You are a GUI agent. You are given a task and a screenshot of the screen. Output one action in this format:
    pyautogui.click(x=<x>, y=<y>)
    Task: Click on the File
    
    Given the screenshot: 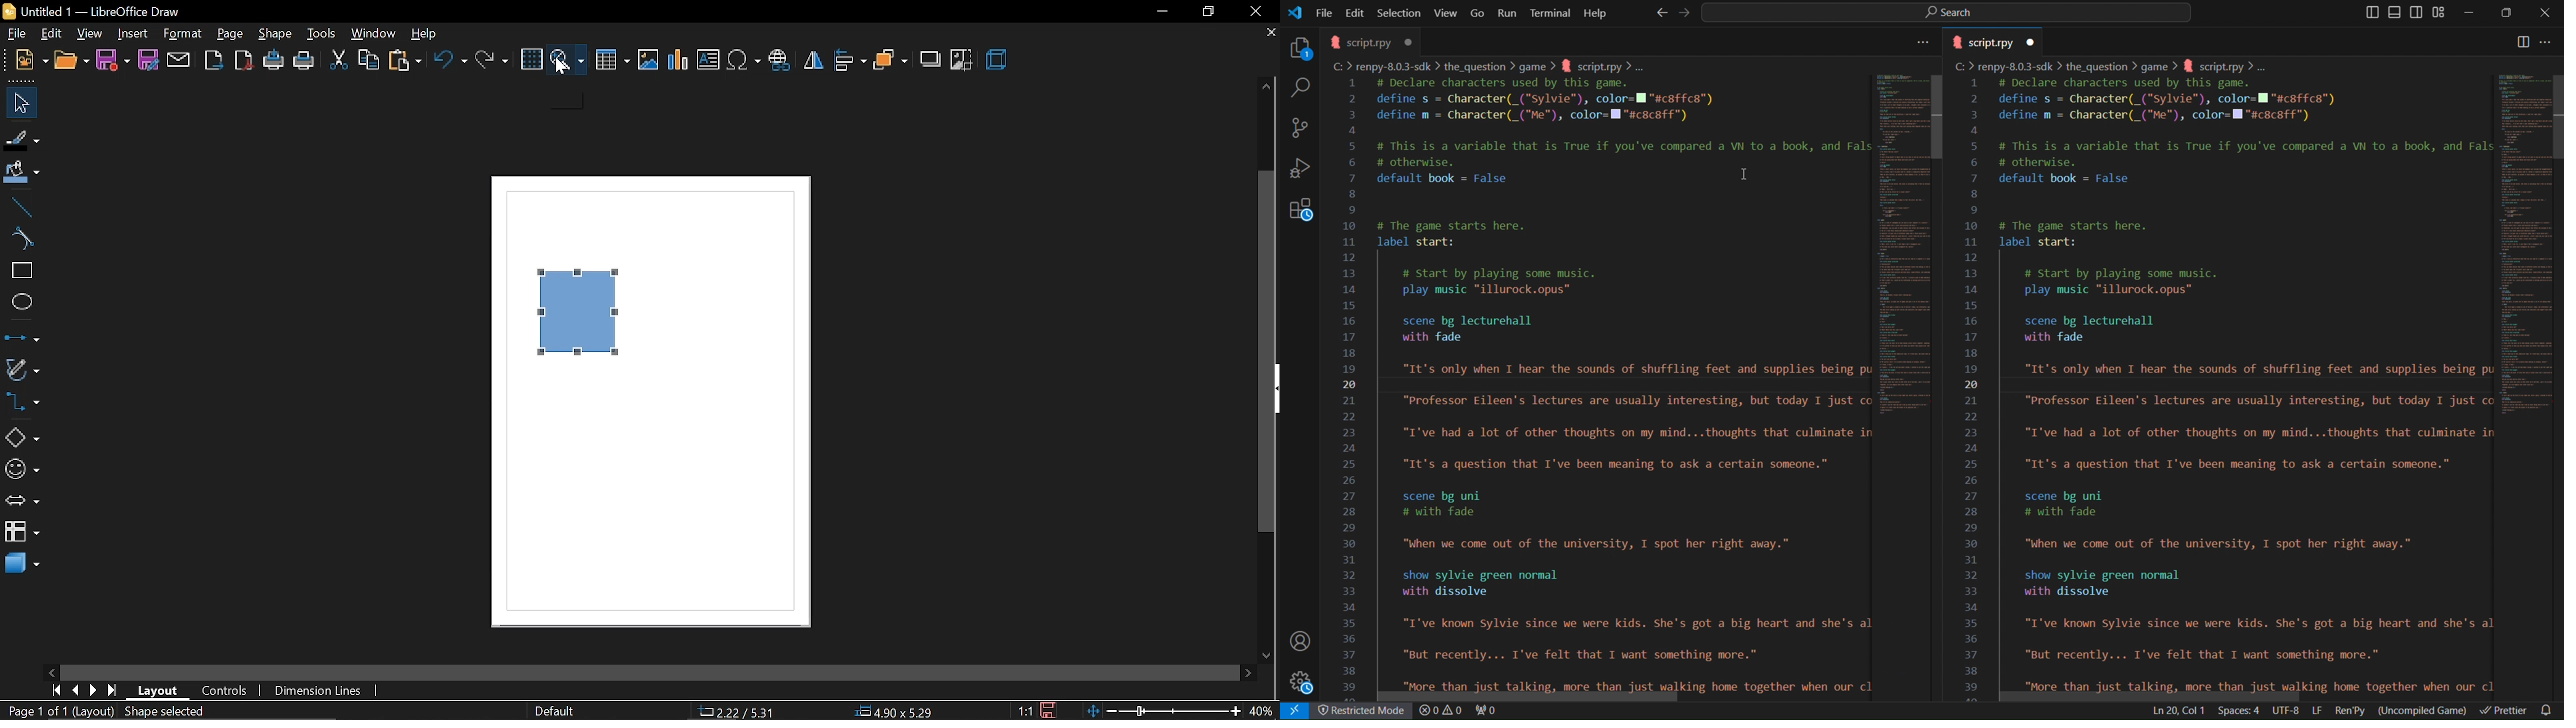 What is the action you would take?
    pyautogui.click(x=1326, y=11)
    